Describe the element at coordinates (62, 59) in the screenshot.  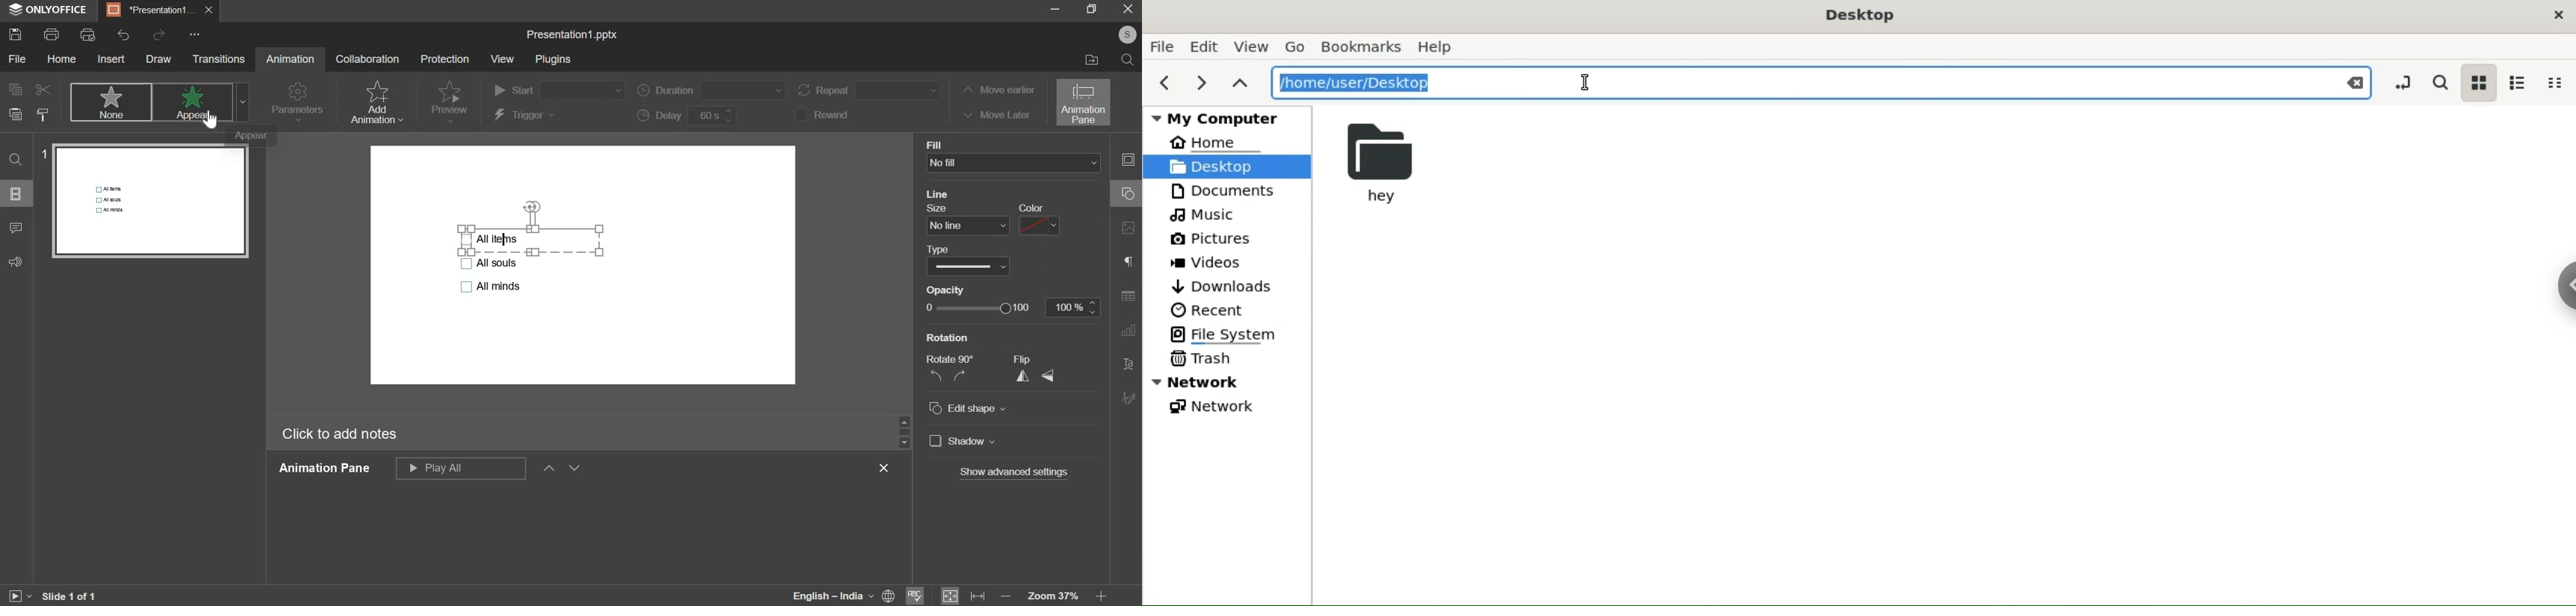
I see `home` at that location.